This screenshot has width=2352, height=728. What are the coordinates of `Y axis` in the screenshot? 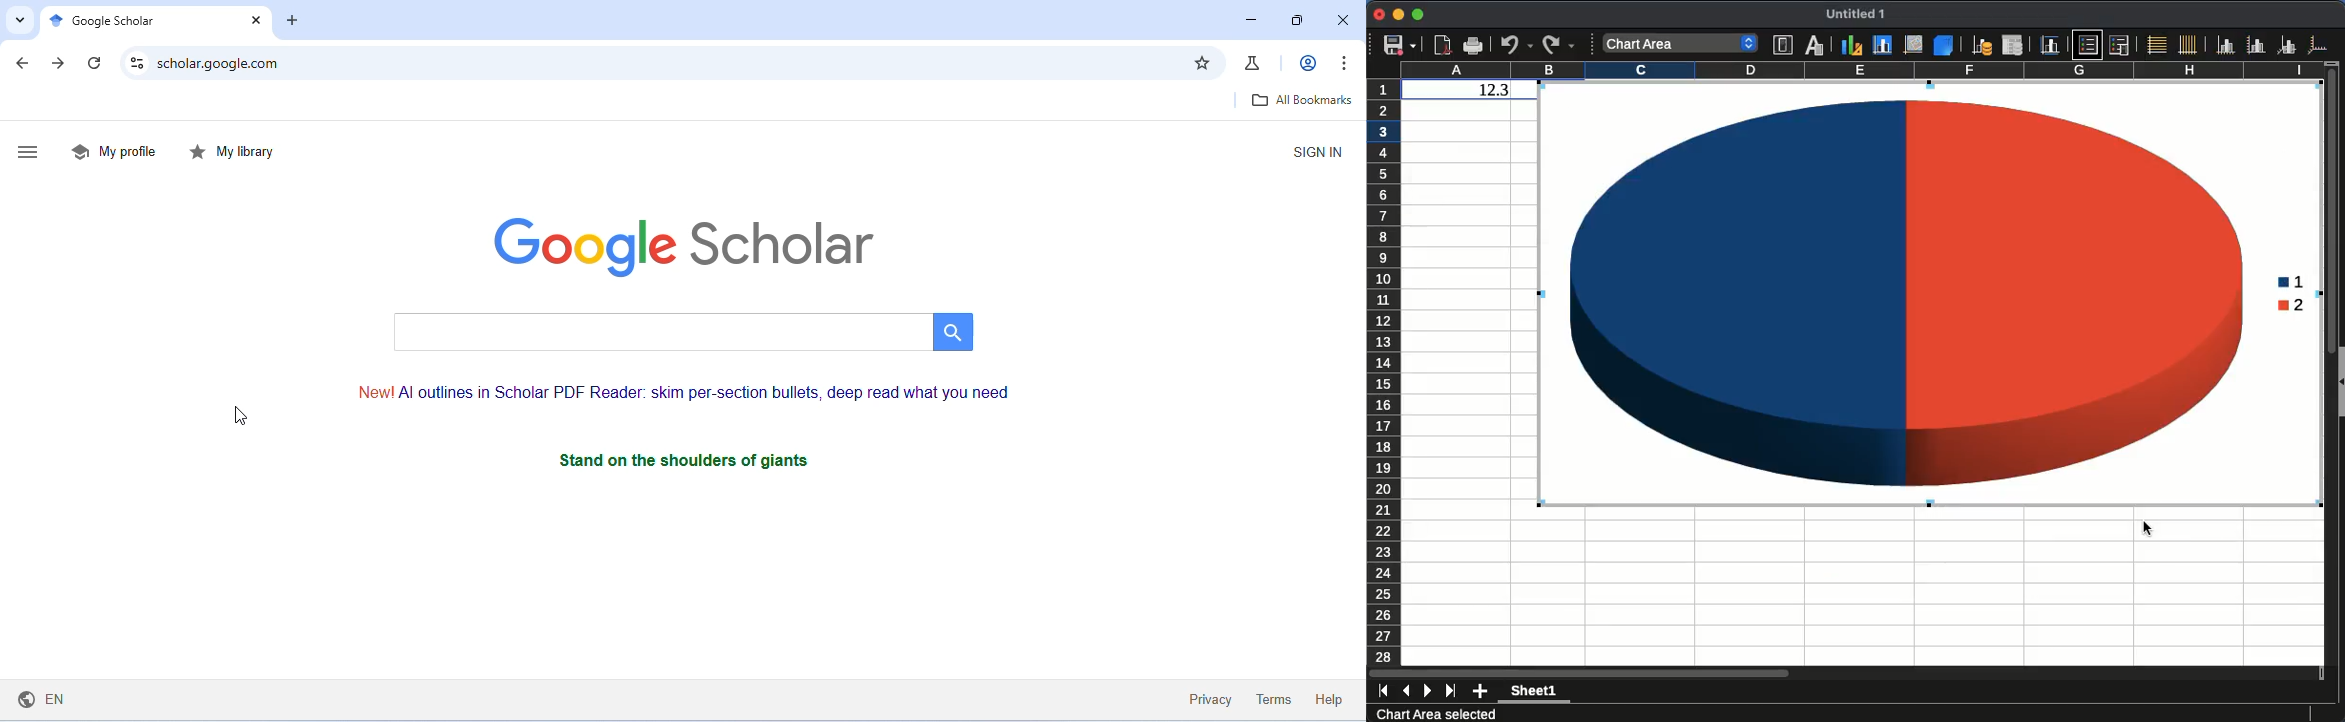 It's located at (2257, 44).